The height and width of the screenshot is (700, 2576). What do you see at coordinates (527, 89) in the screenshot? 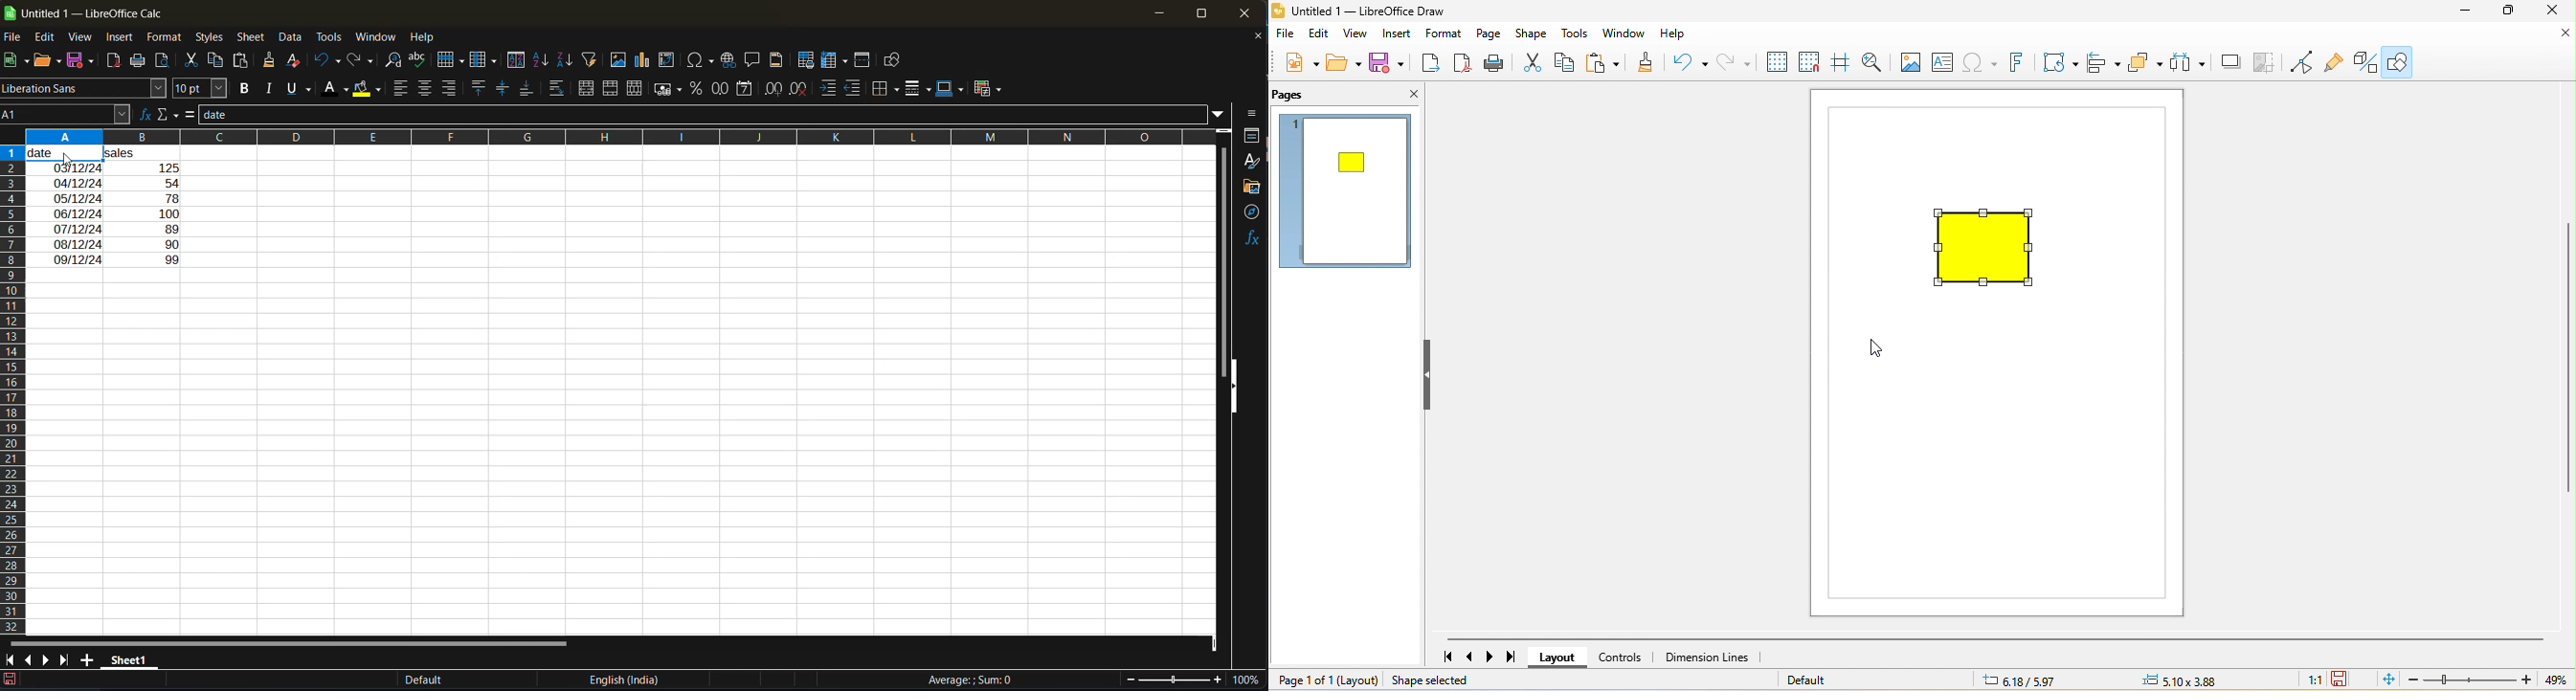
I see `align bottom` at bounding box center [527, 89].